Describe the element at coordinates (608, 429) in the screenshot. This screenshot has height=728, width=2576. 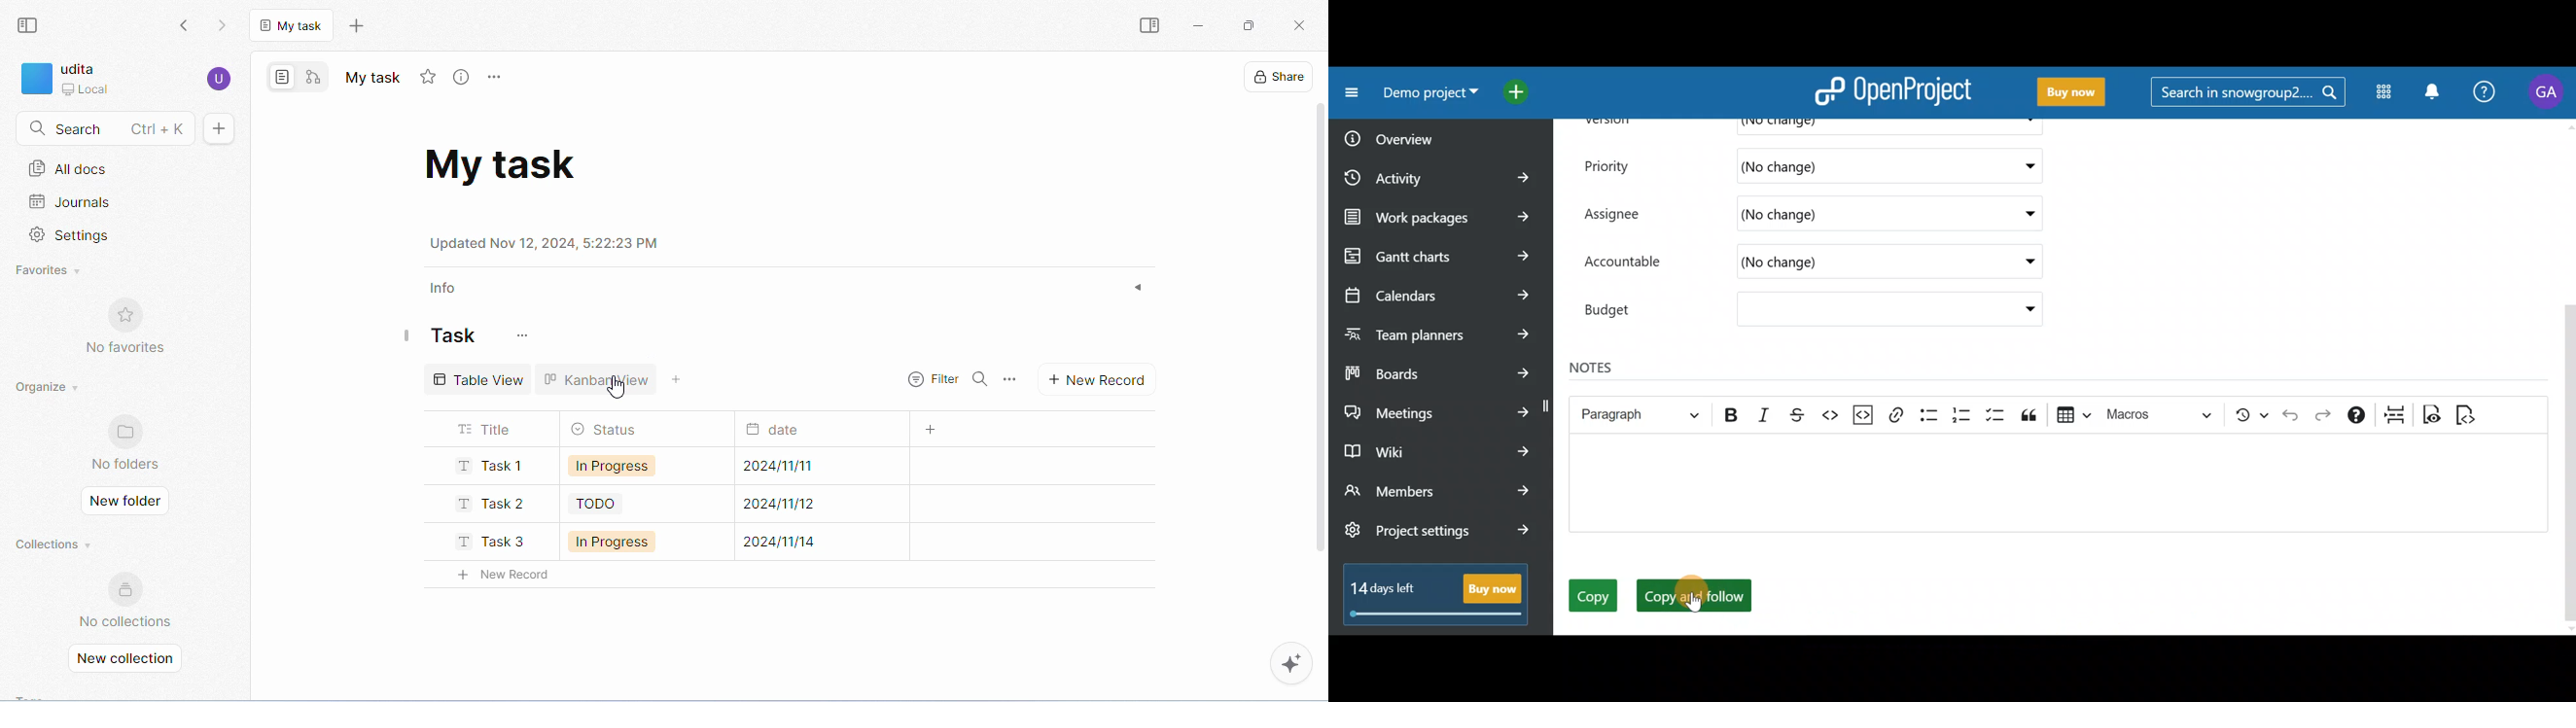
I see `status` at that location.